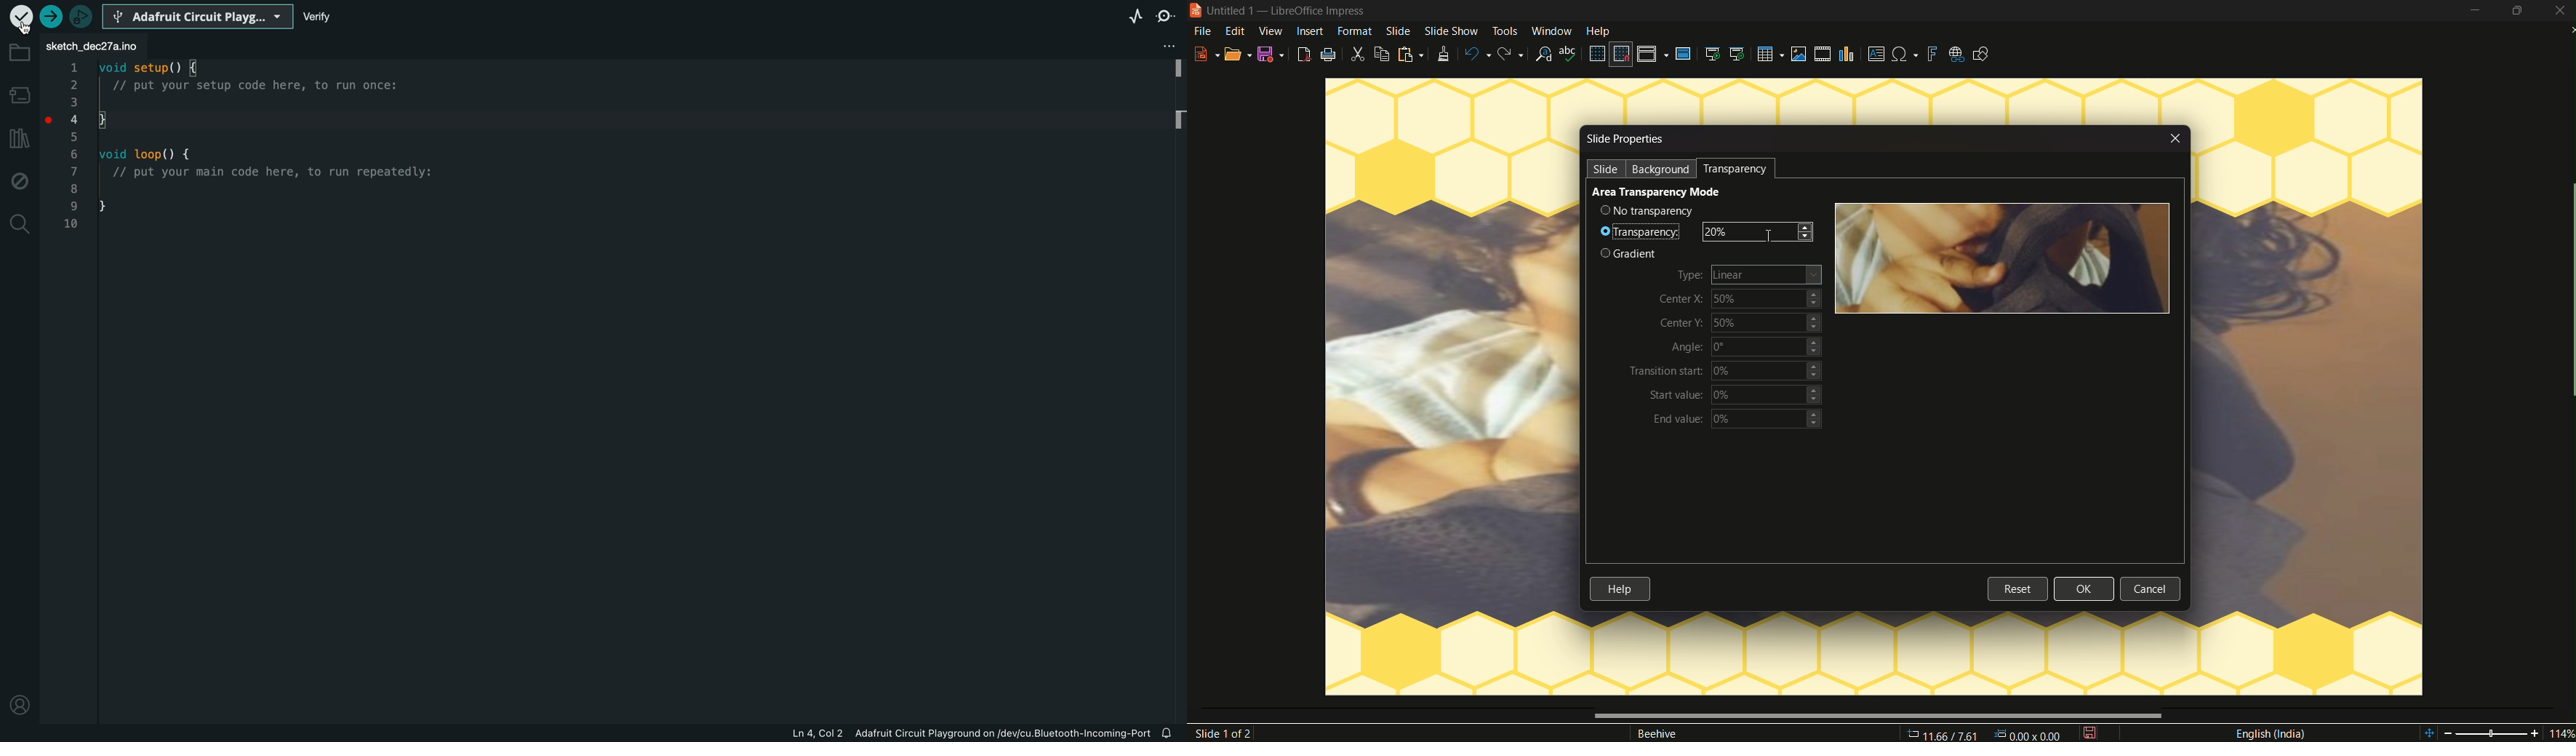 The width and height of the screenshot is (2576, 756). Describe the element at coordinates (1623, 591) in the screenshot. I see `help` at that location.